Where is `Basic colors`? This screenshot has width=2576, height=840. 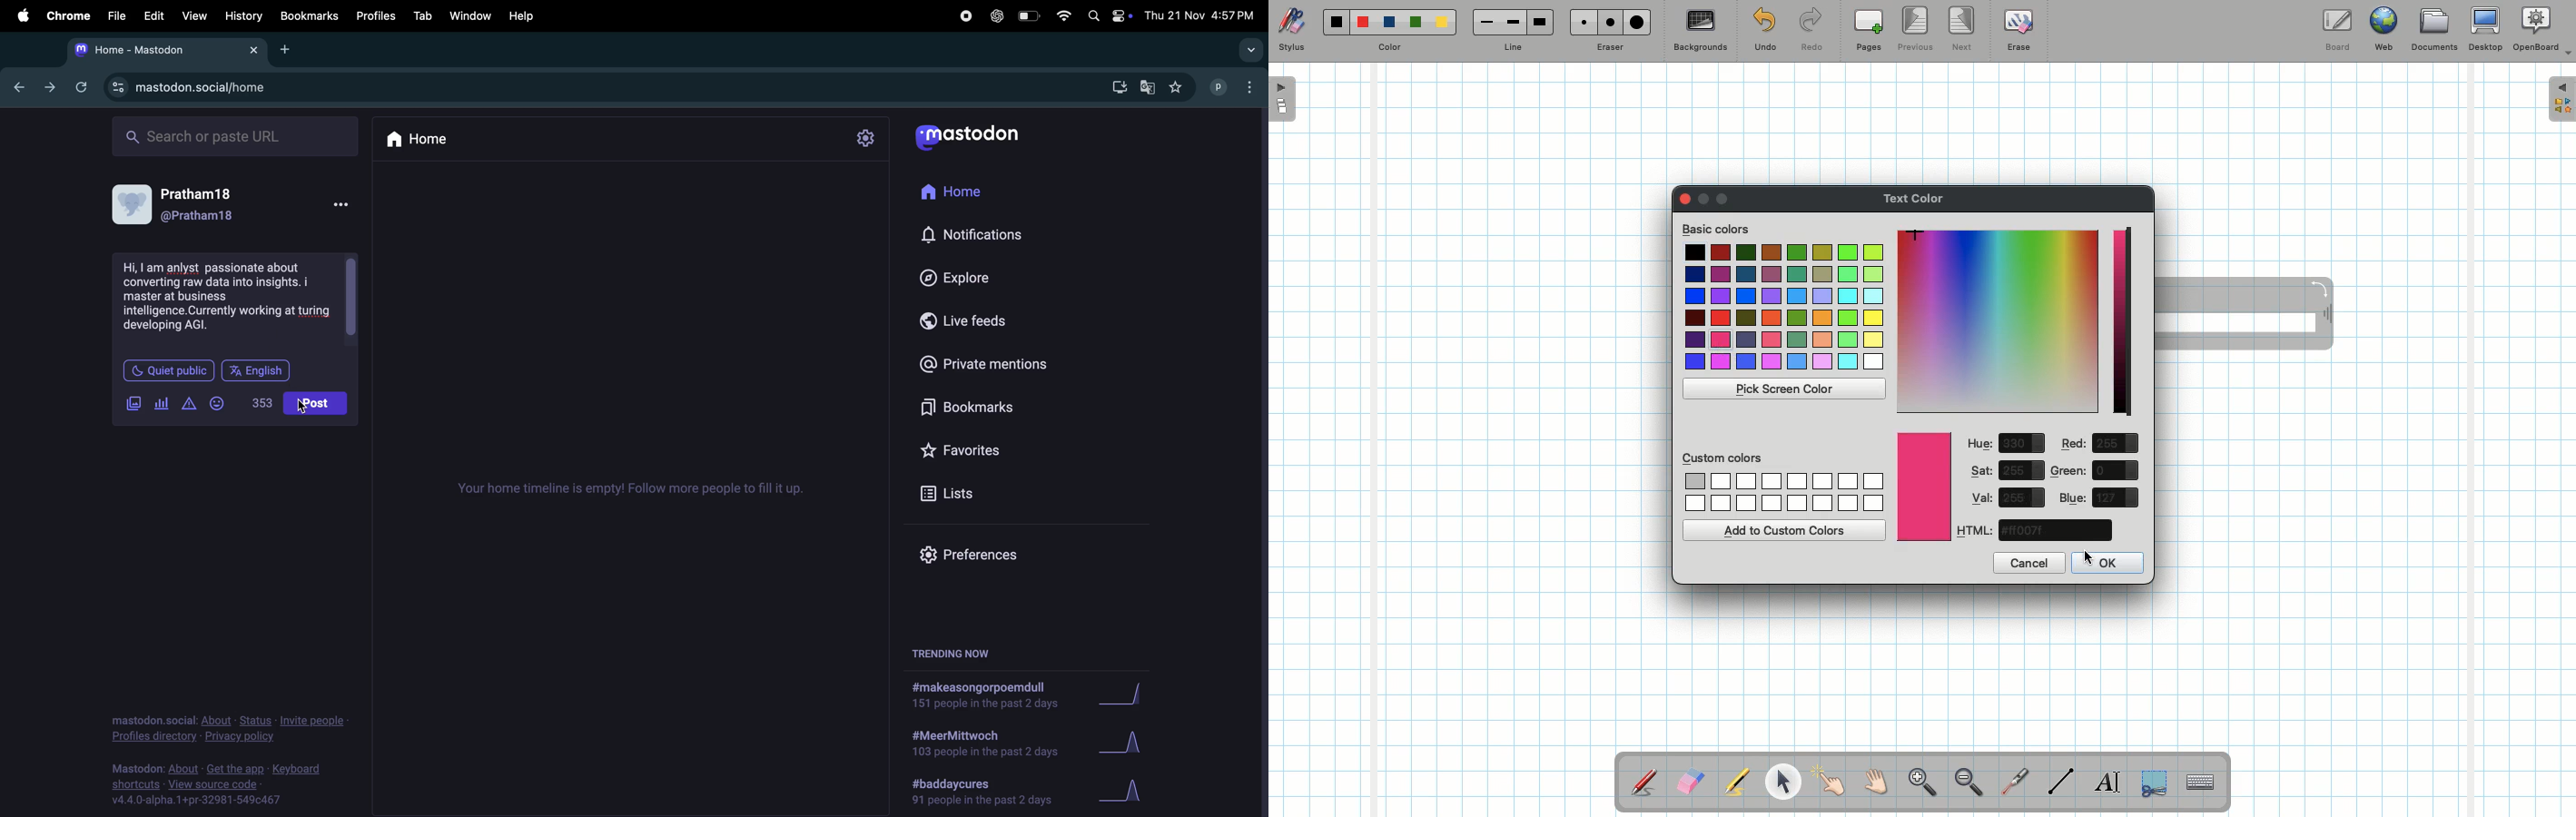
Basic colors is located at coordinates (1717, 228).